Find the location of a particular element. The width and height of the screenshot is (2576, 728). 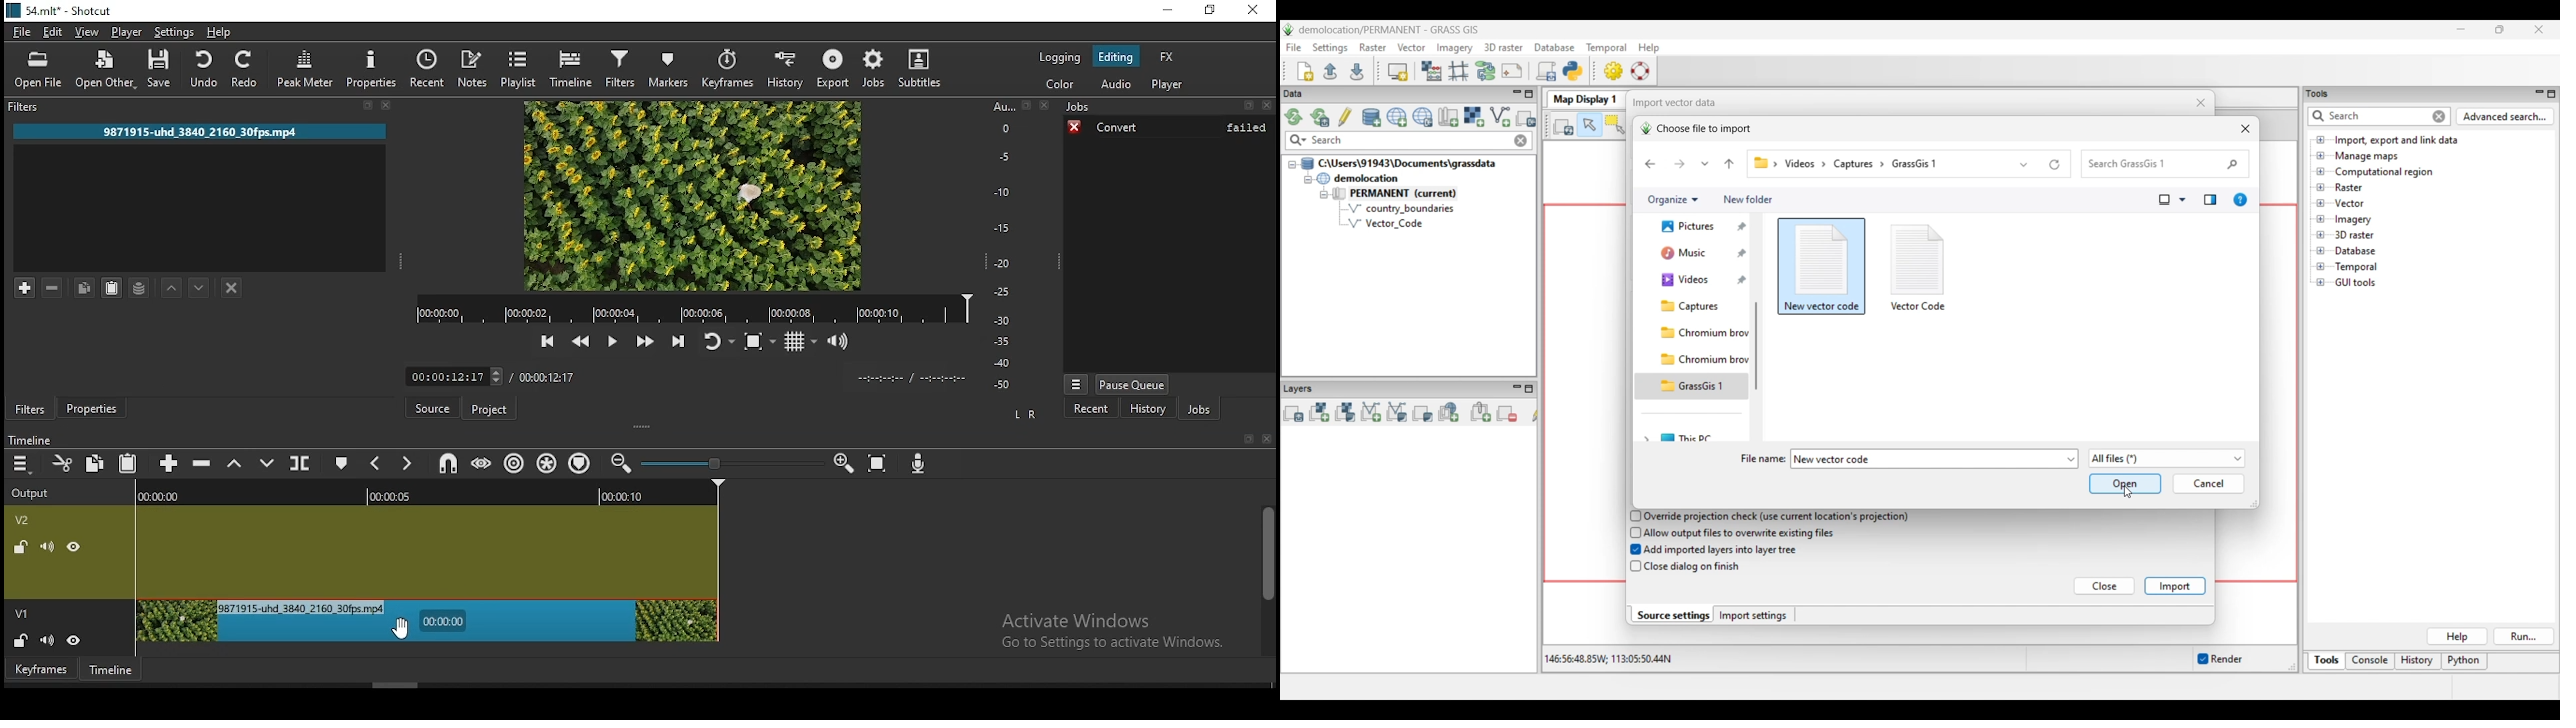

toggle grid display on the player is located at coordinates (800, 343).